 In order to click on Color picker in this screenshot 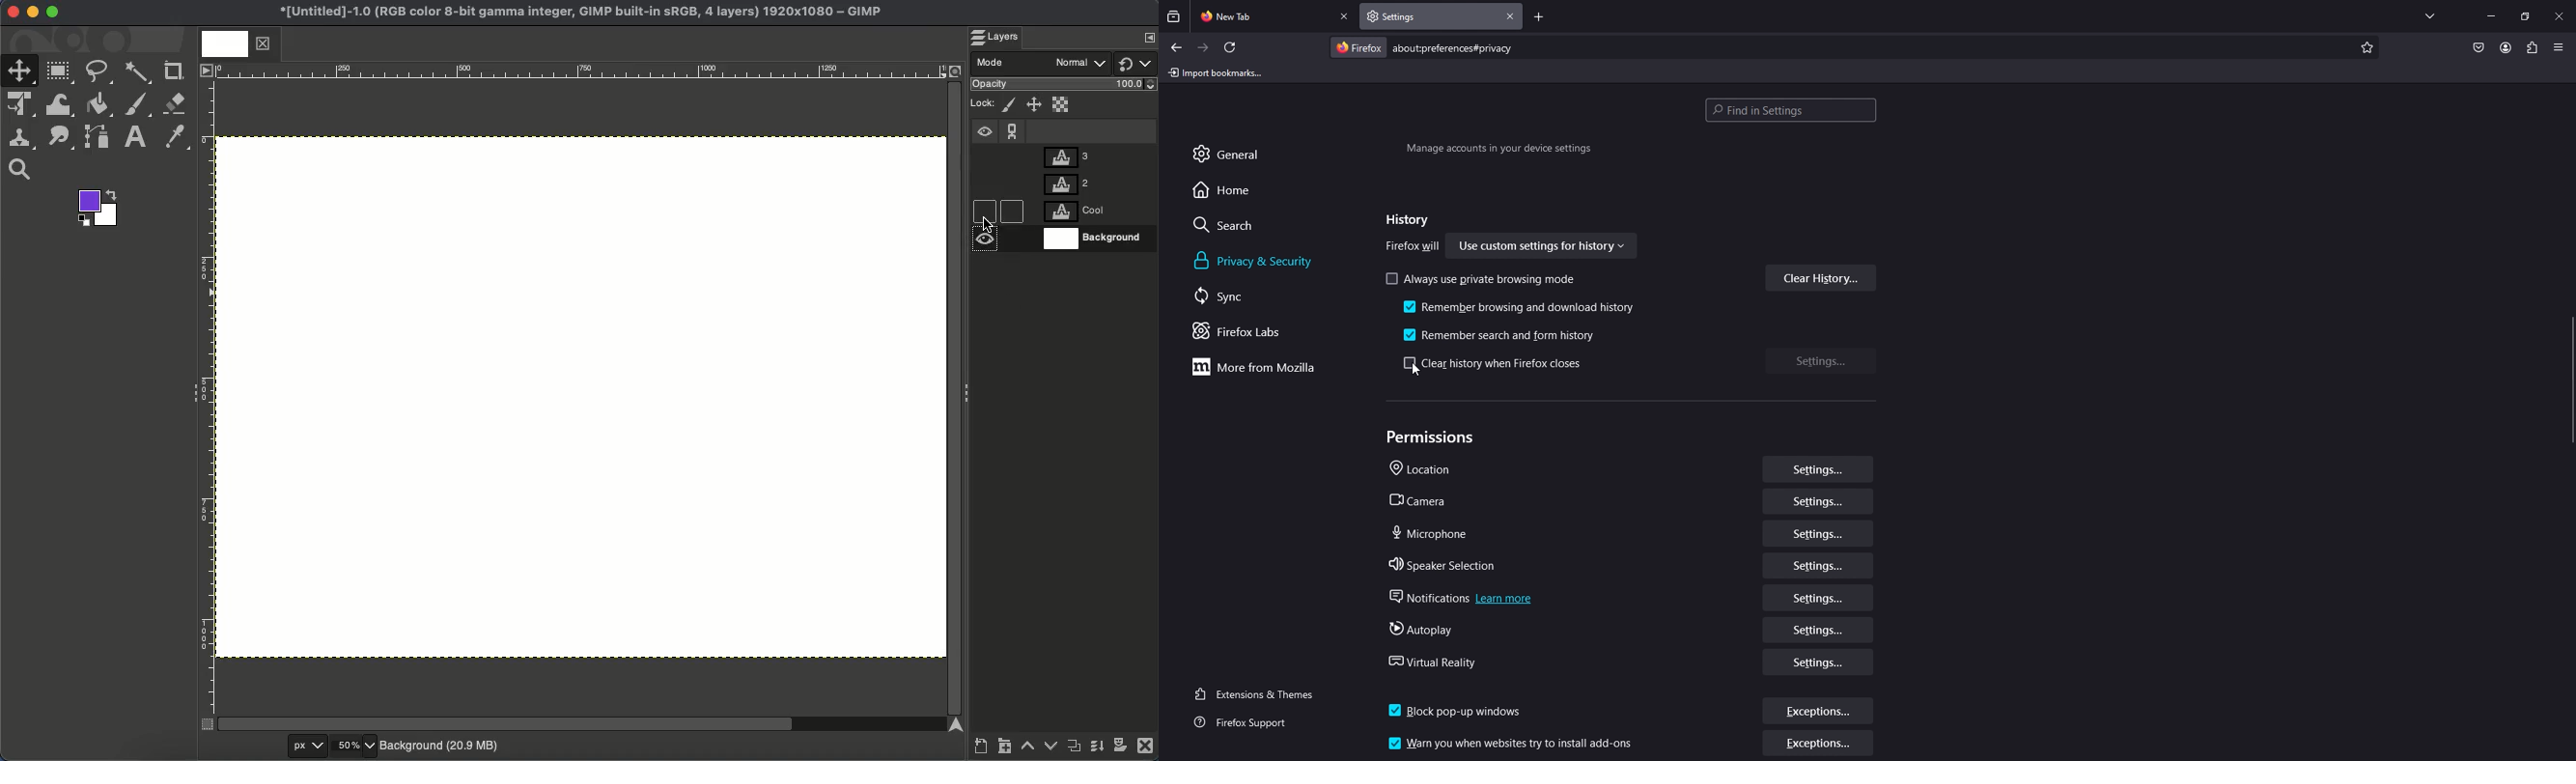, I will do `click(178, 138)`.